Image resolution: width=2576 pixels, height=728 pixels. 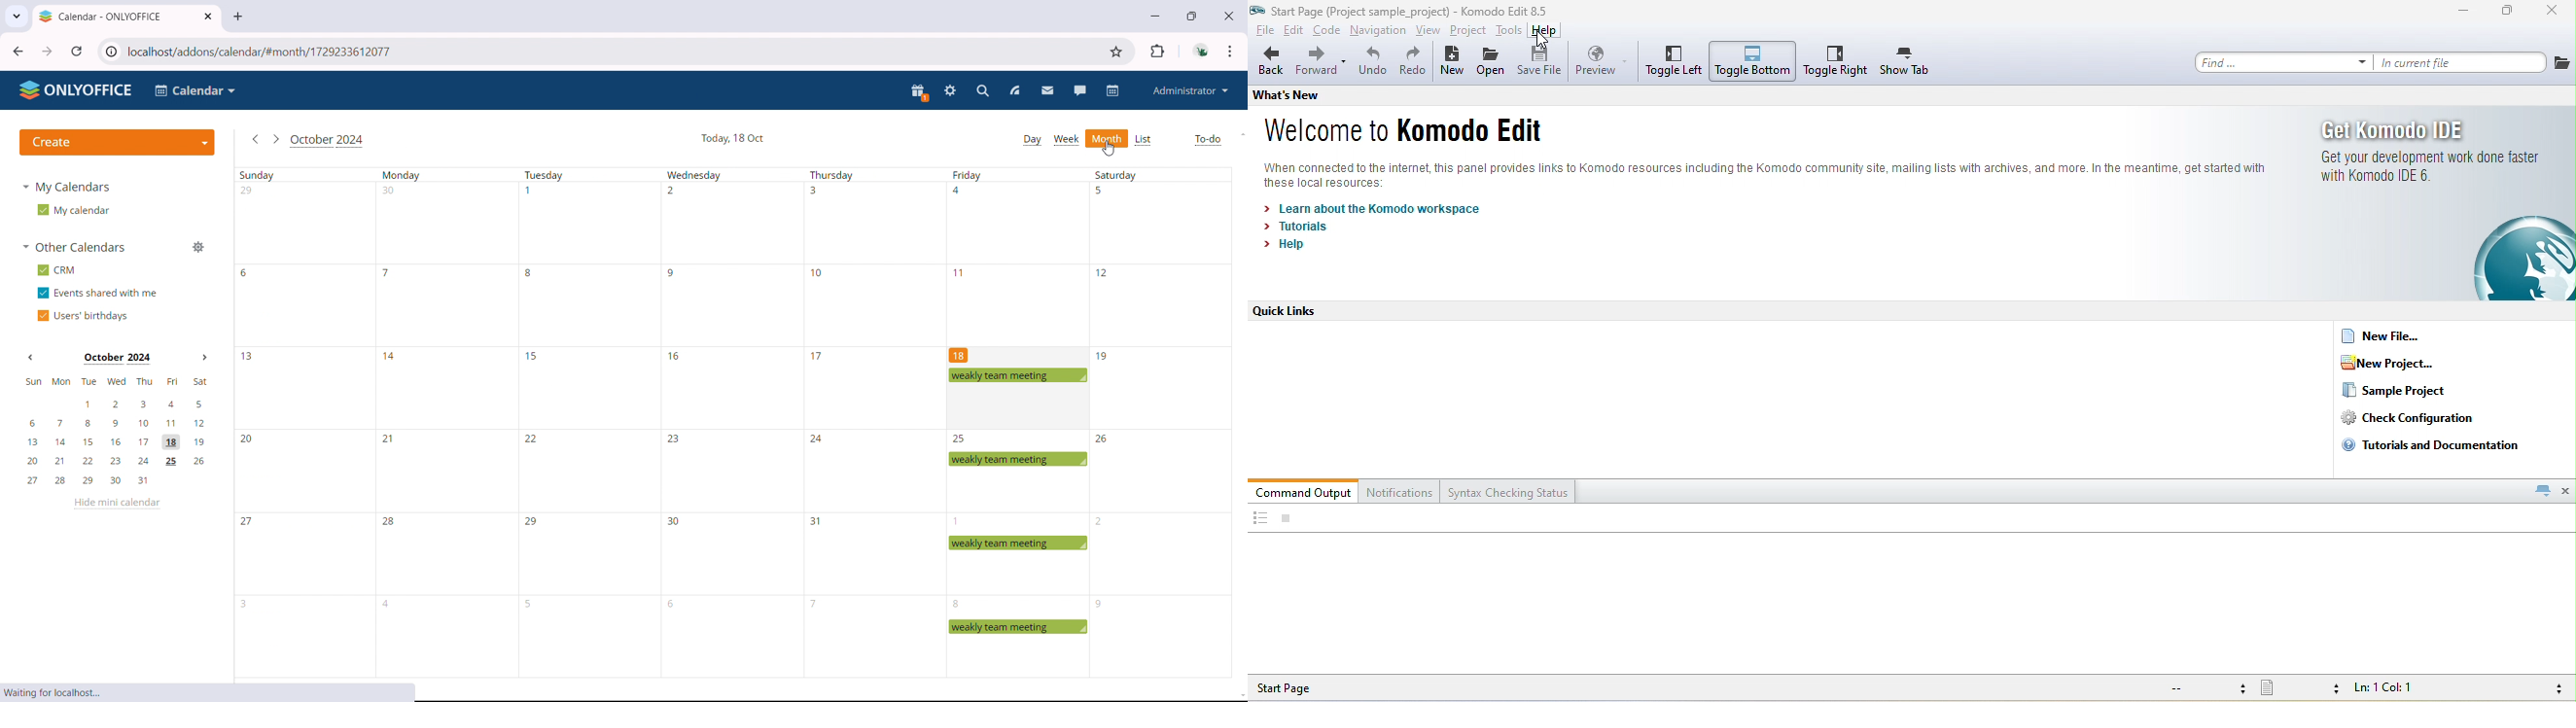 I want to click on week view , so click(x=1067, y=138).